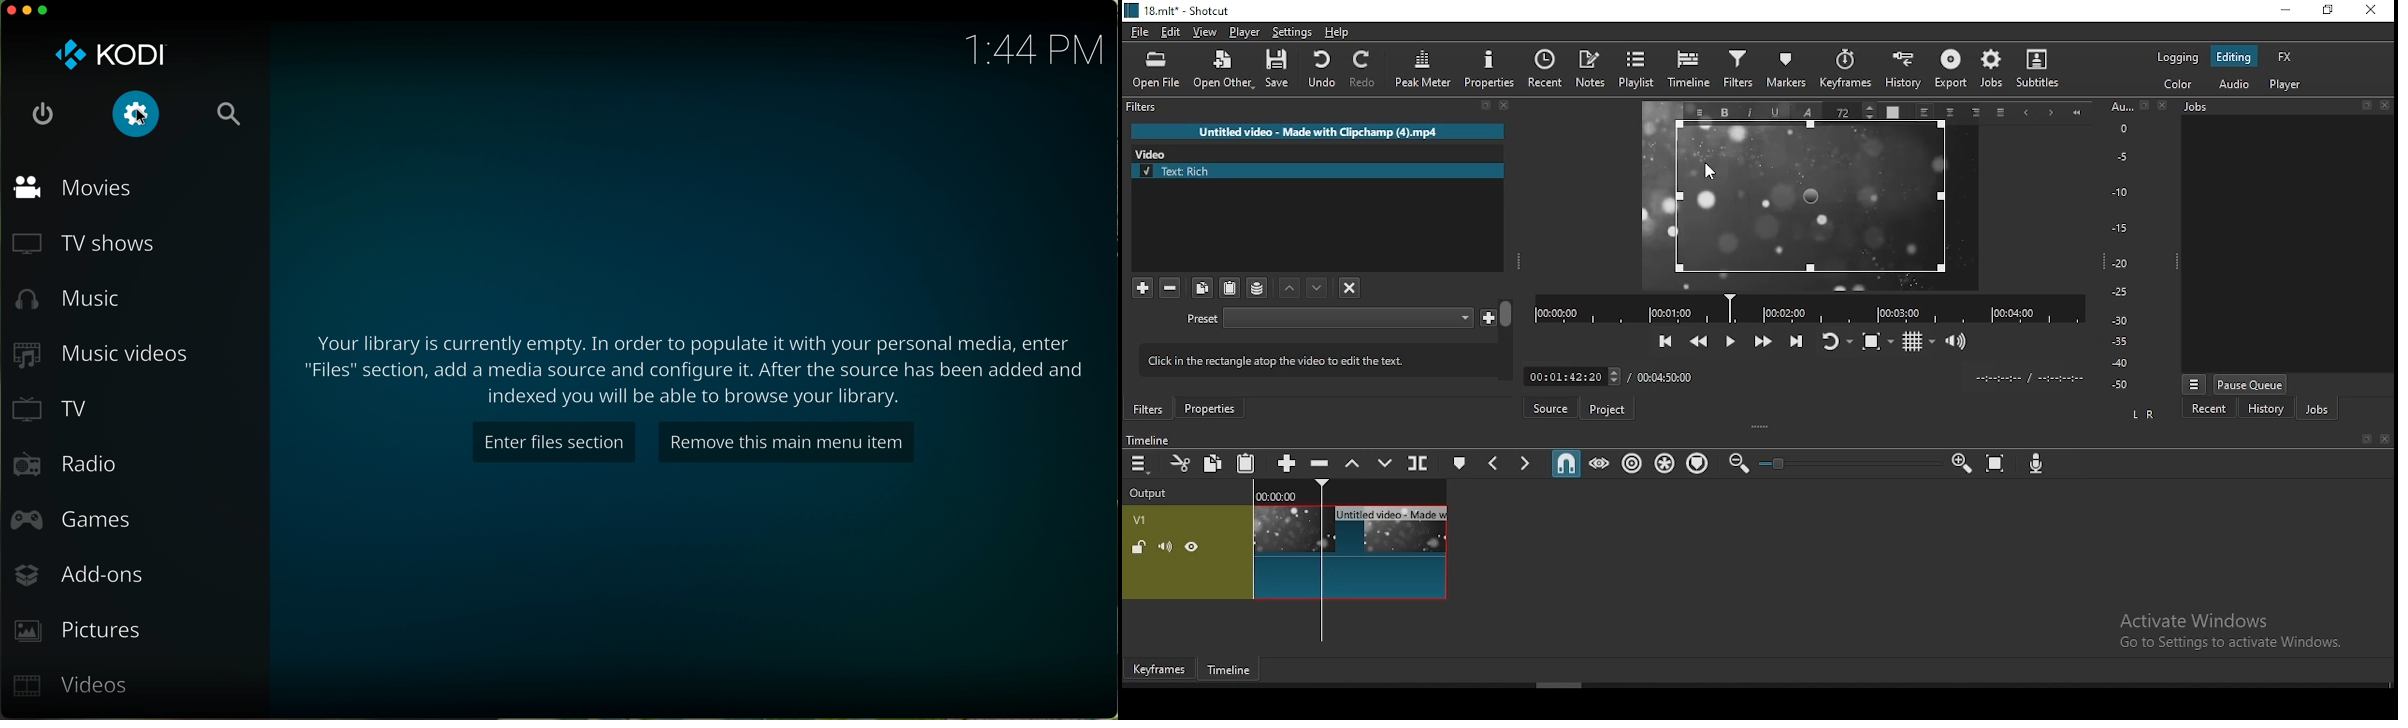 The height and width of the screenshot is (728, 2408). Describe the element at coordinates (137, 115) in the screenshot. I see `click on settings` at that location.